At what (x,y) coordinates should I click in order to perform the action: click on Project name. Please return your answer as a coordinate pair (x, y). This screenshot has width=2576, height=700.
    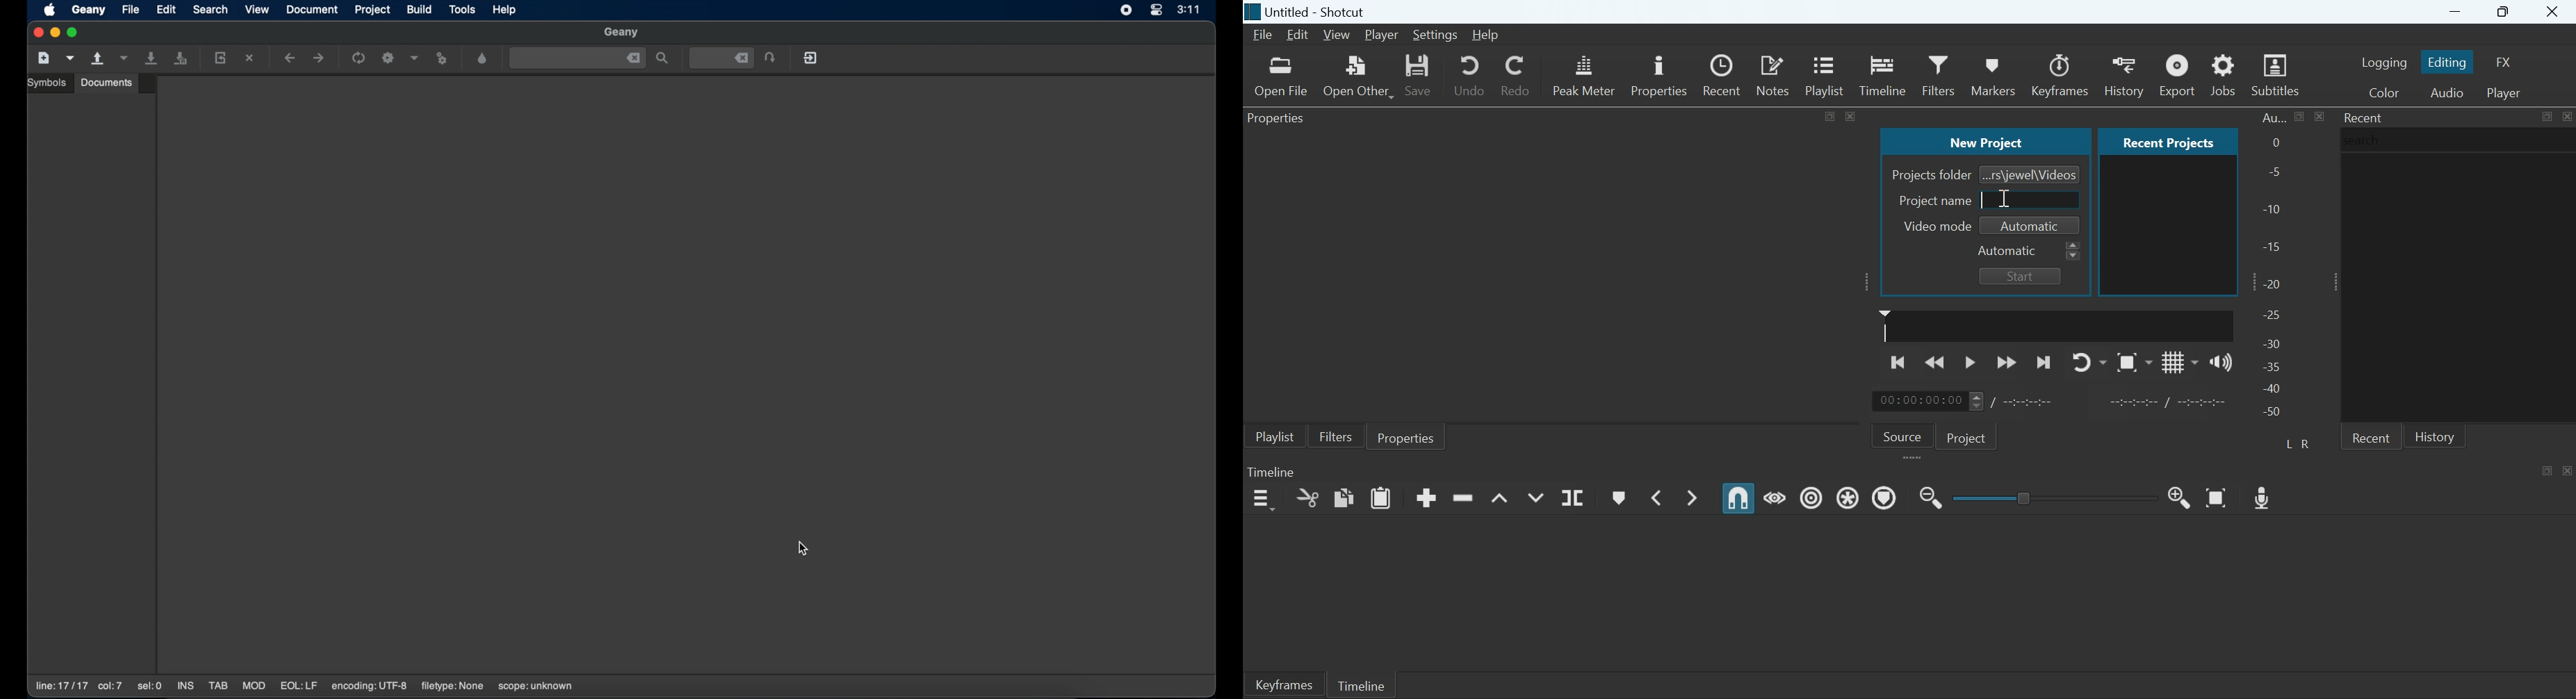
    Looking at the image, I should click on (1935, 200).